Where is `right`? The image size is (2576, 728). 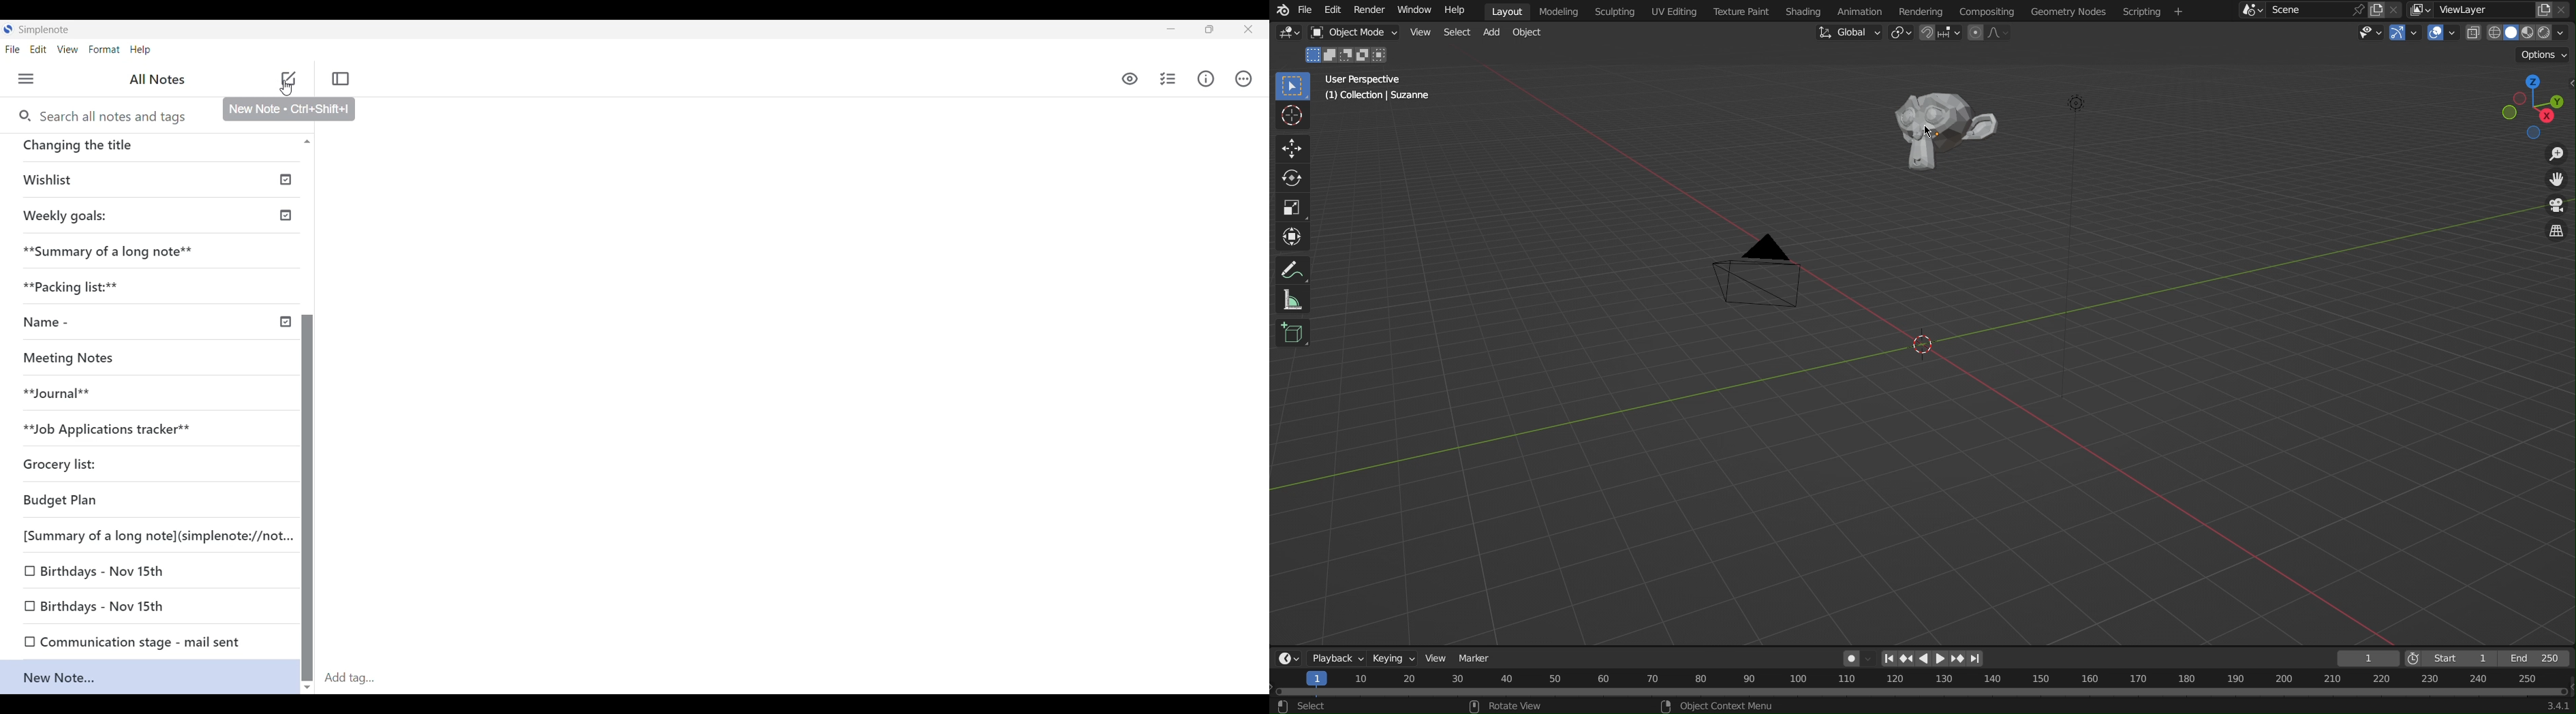
right is located at coordinates (1942, 657).